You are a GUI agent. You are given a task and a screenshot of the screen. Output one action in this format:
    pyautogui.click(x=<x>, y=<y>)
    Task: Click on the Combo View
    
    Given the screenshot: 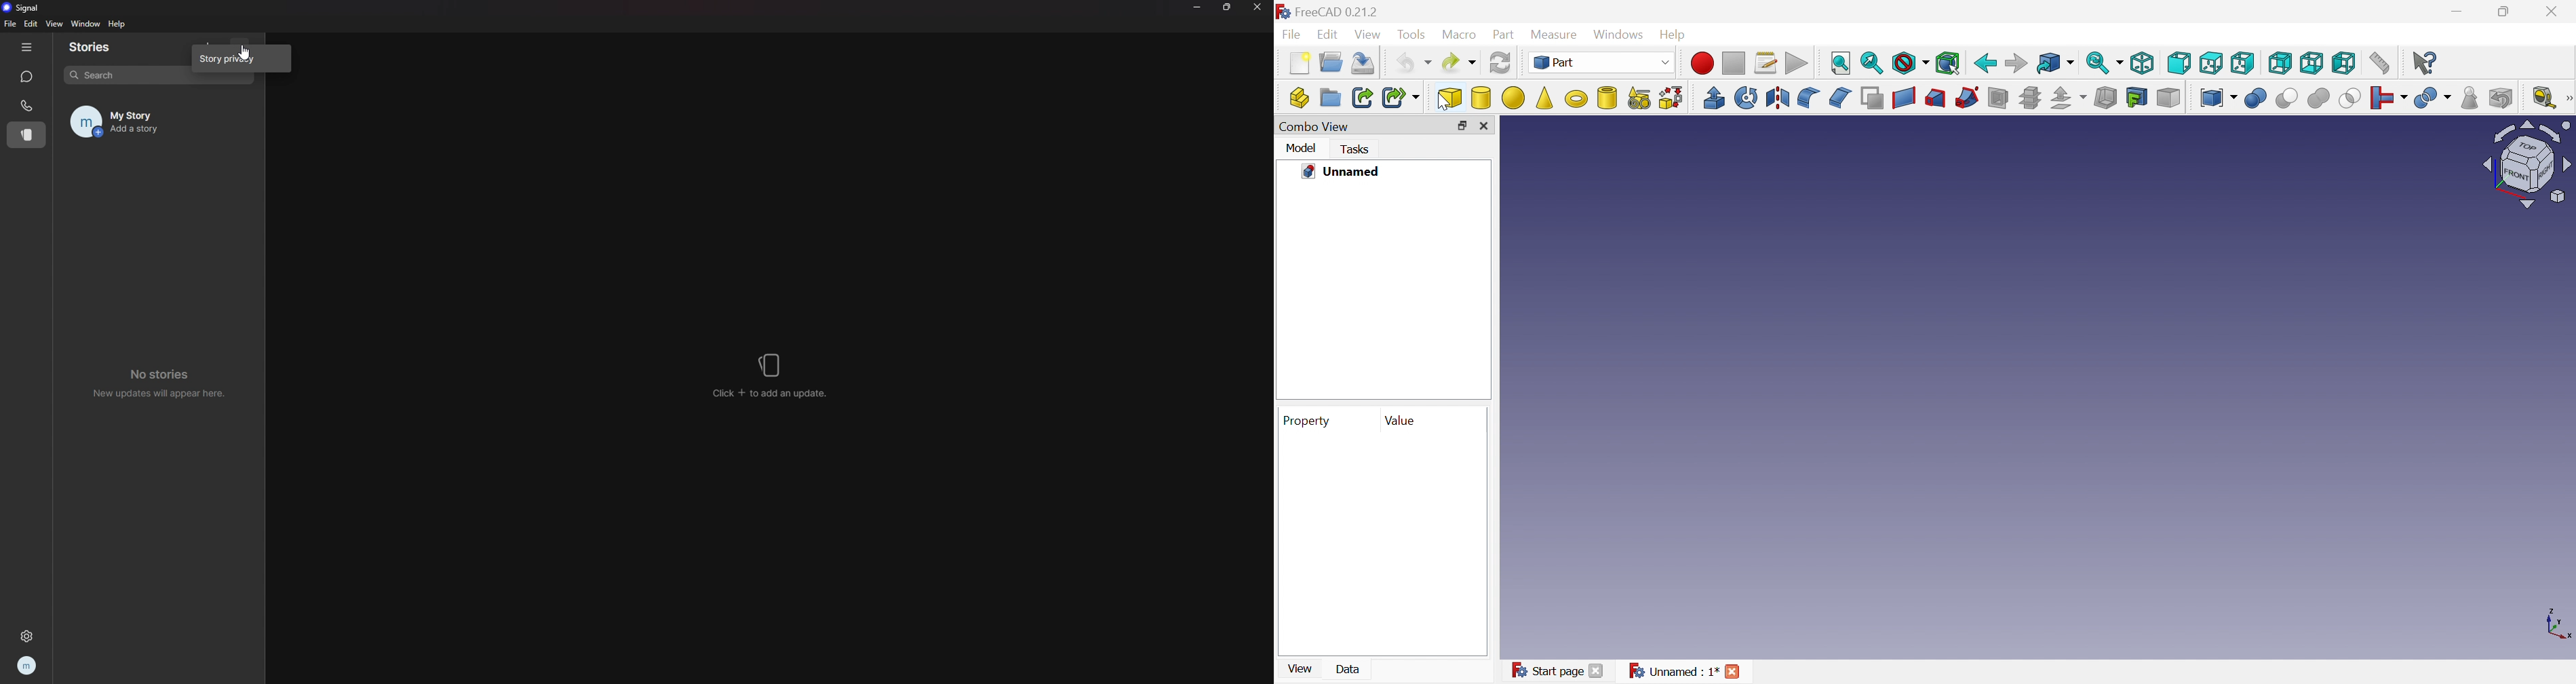 What is the action you would take?
    pyautogui.click(x=1316, y=128)
    